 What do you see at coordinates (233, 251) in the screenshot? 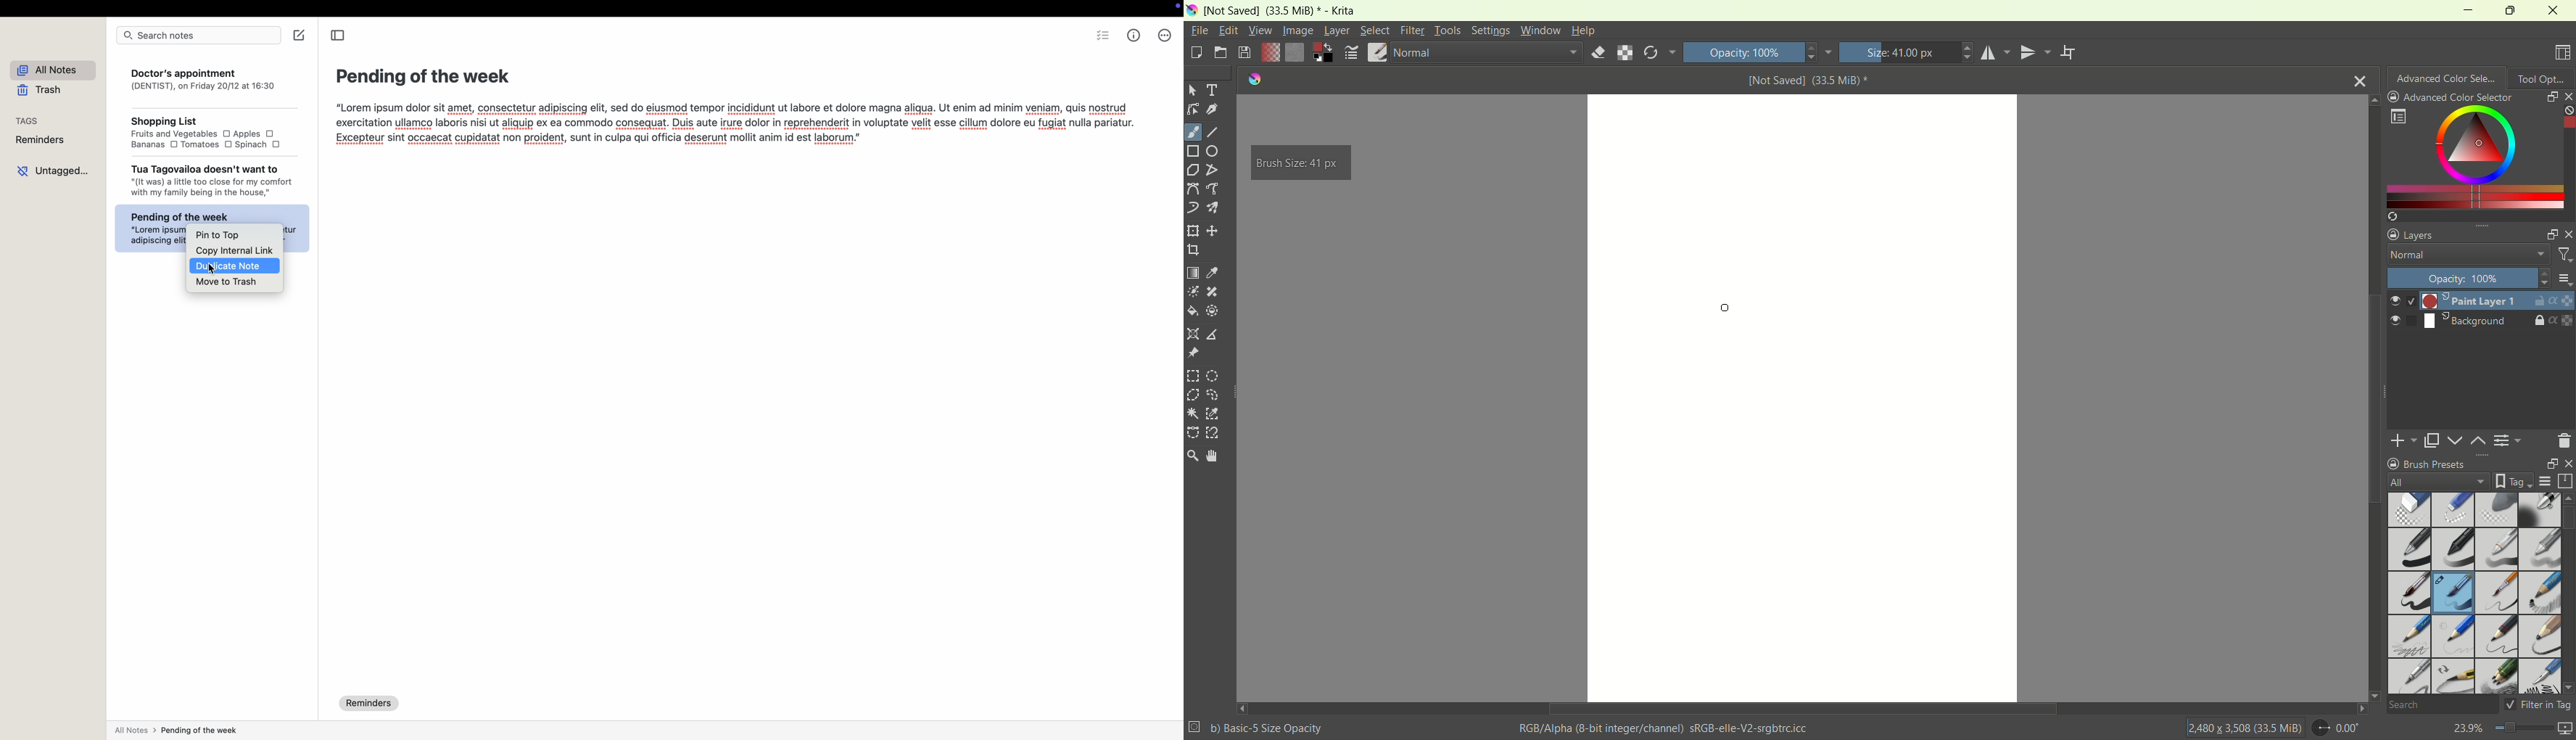
I see `copy external link` at bounding box center [233, 251].